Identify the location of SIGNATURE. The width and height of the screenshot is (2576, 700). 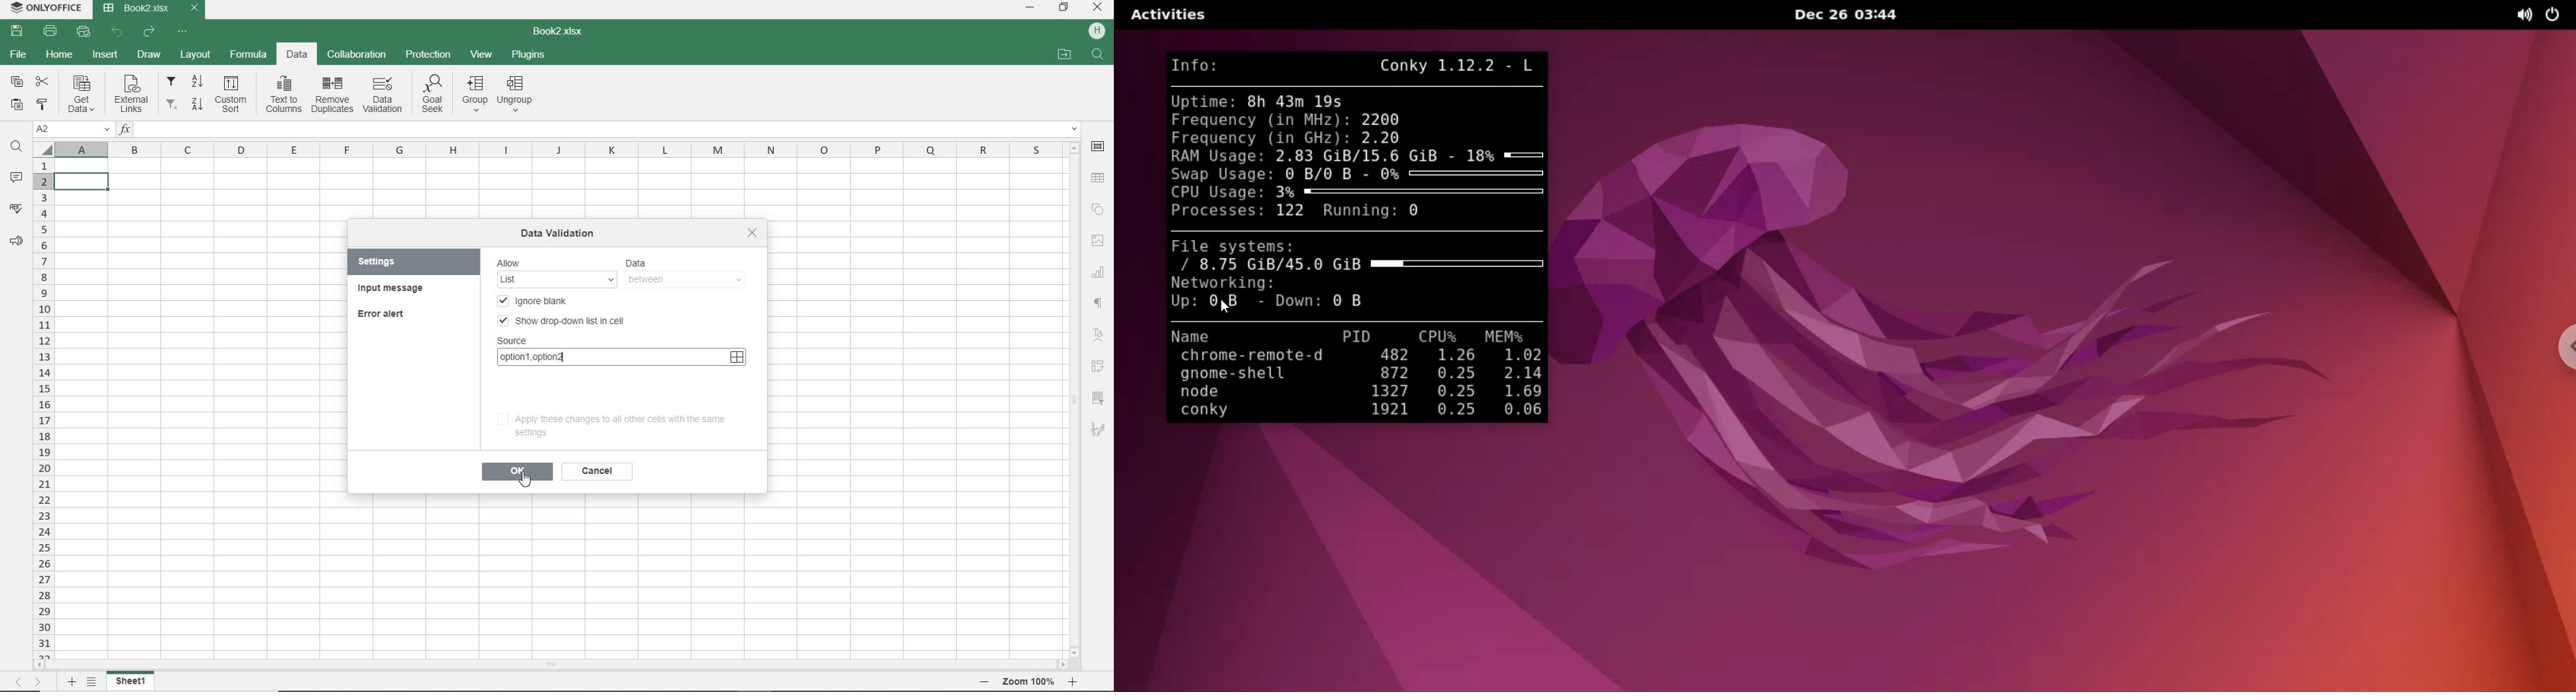
(1097, 429).